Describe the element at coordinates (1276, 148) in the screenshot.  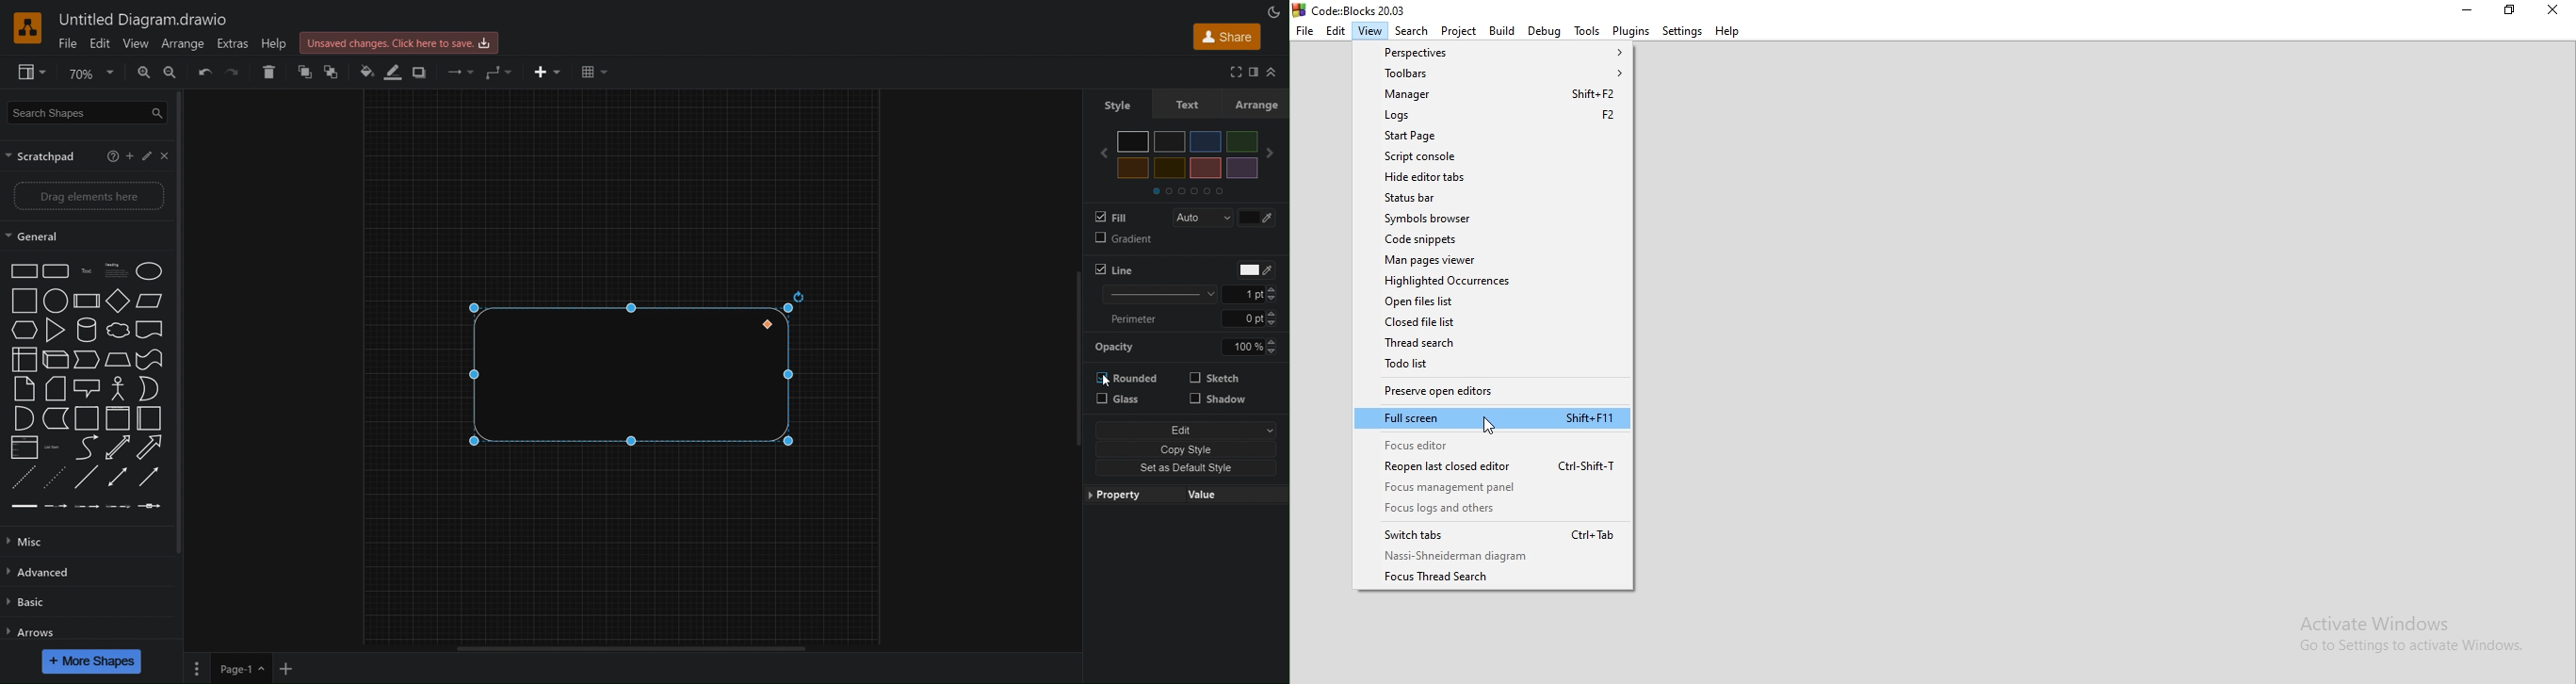
I see `next` at that location.